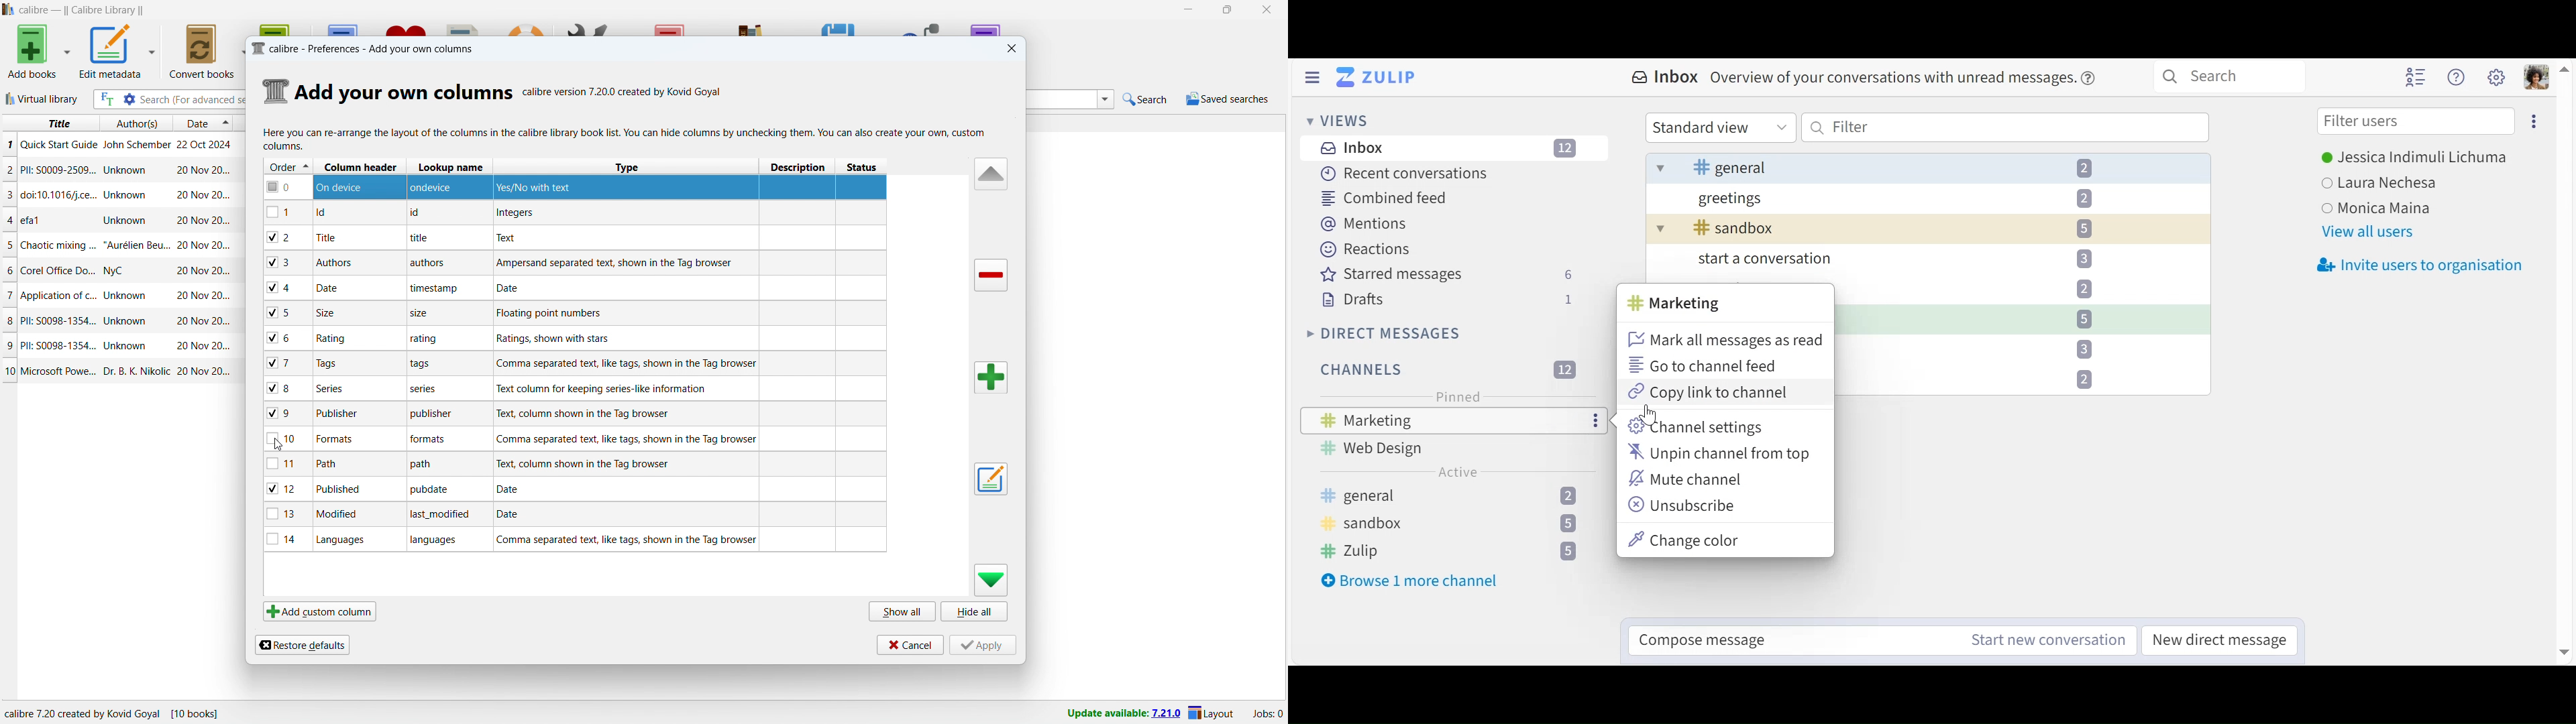 The height and width of the screenshot is (728, 2576). Describe the element at coordinates (572, 311) in the screenshot. I see `v'5 Size size Floating point numbers` at that location.